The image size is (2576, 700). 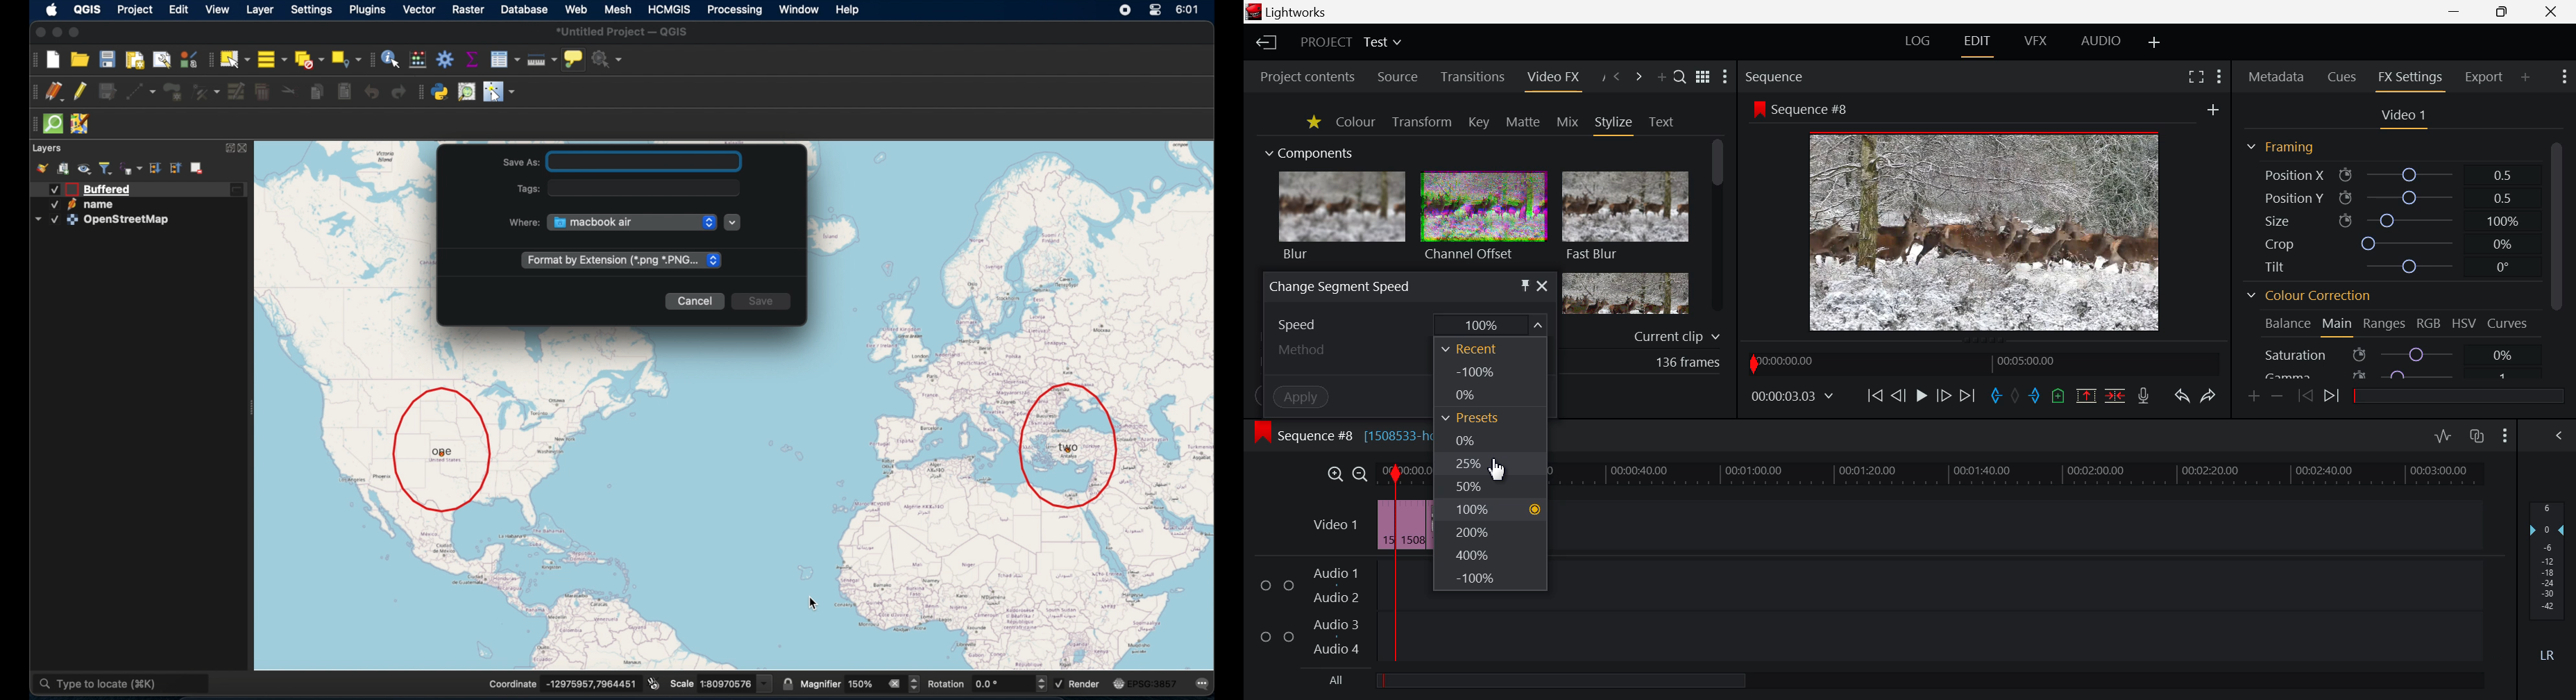 What do you see at coordinates (103, 205) in the screenshot?
I see `name` at bounding box center [103, 205].